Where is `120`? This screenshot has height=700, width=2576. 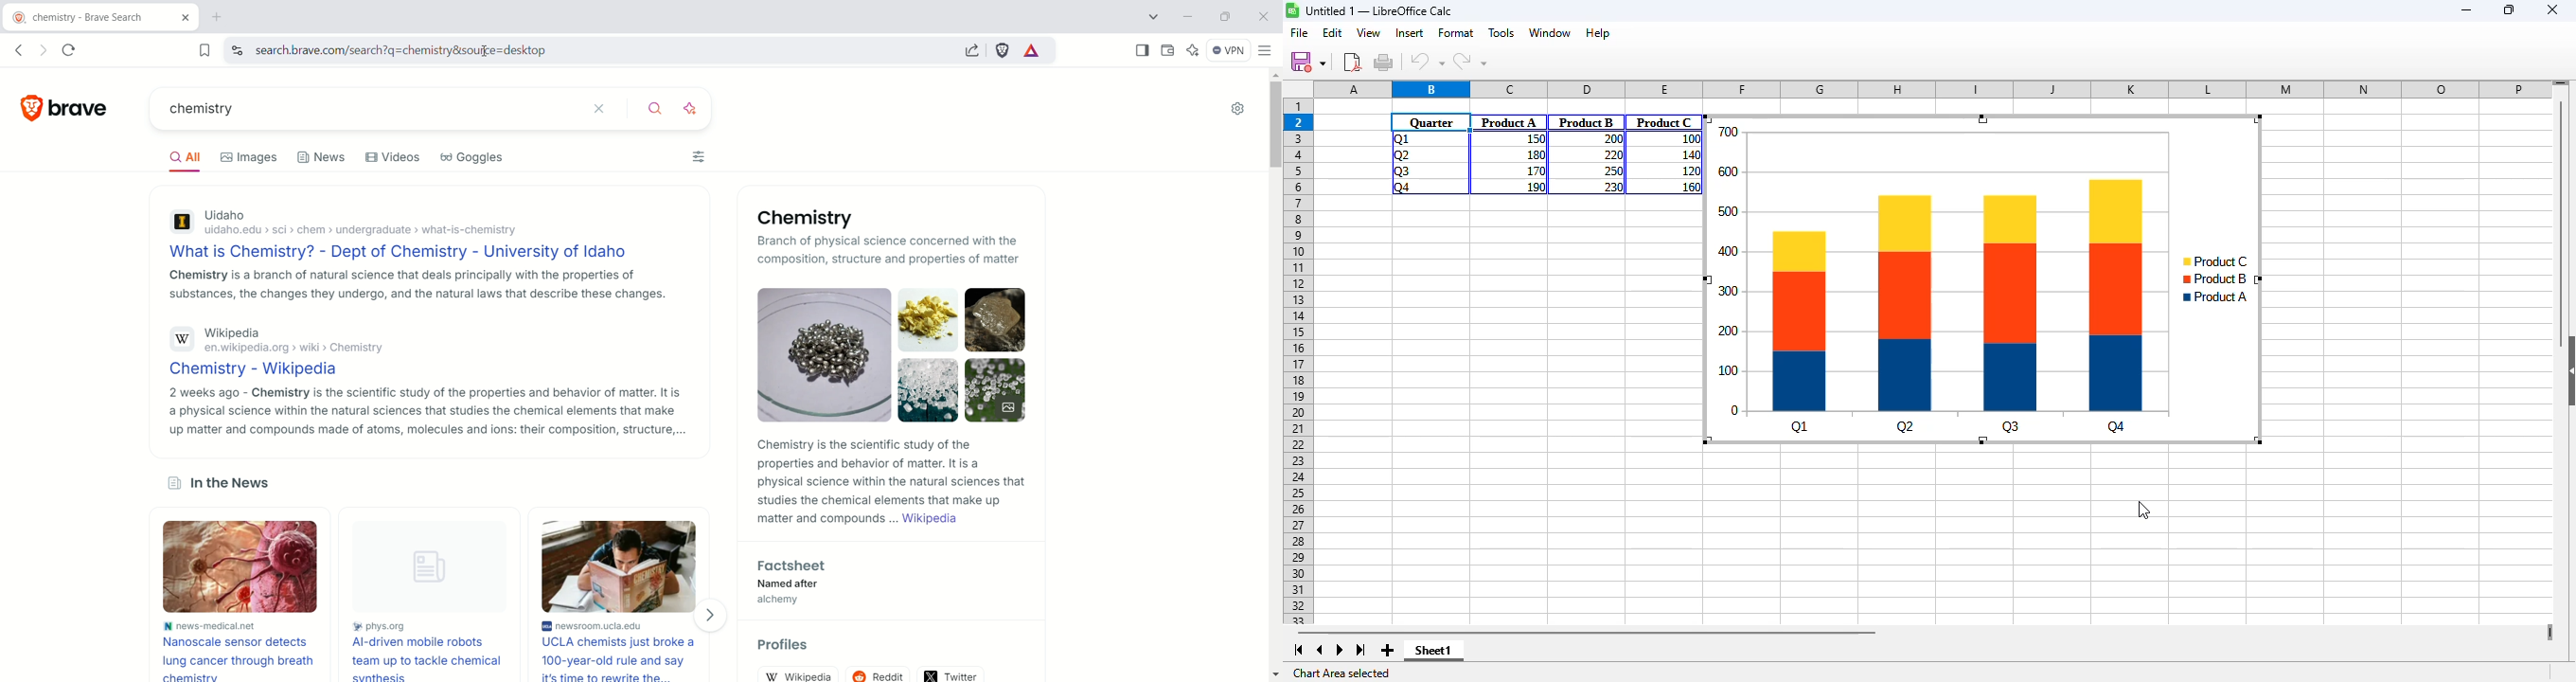 120 is located at coordinates (1689, 170).